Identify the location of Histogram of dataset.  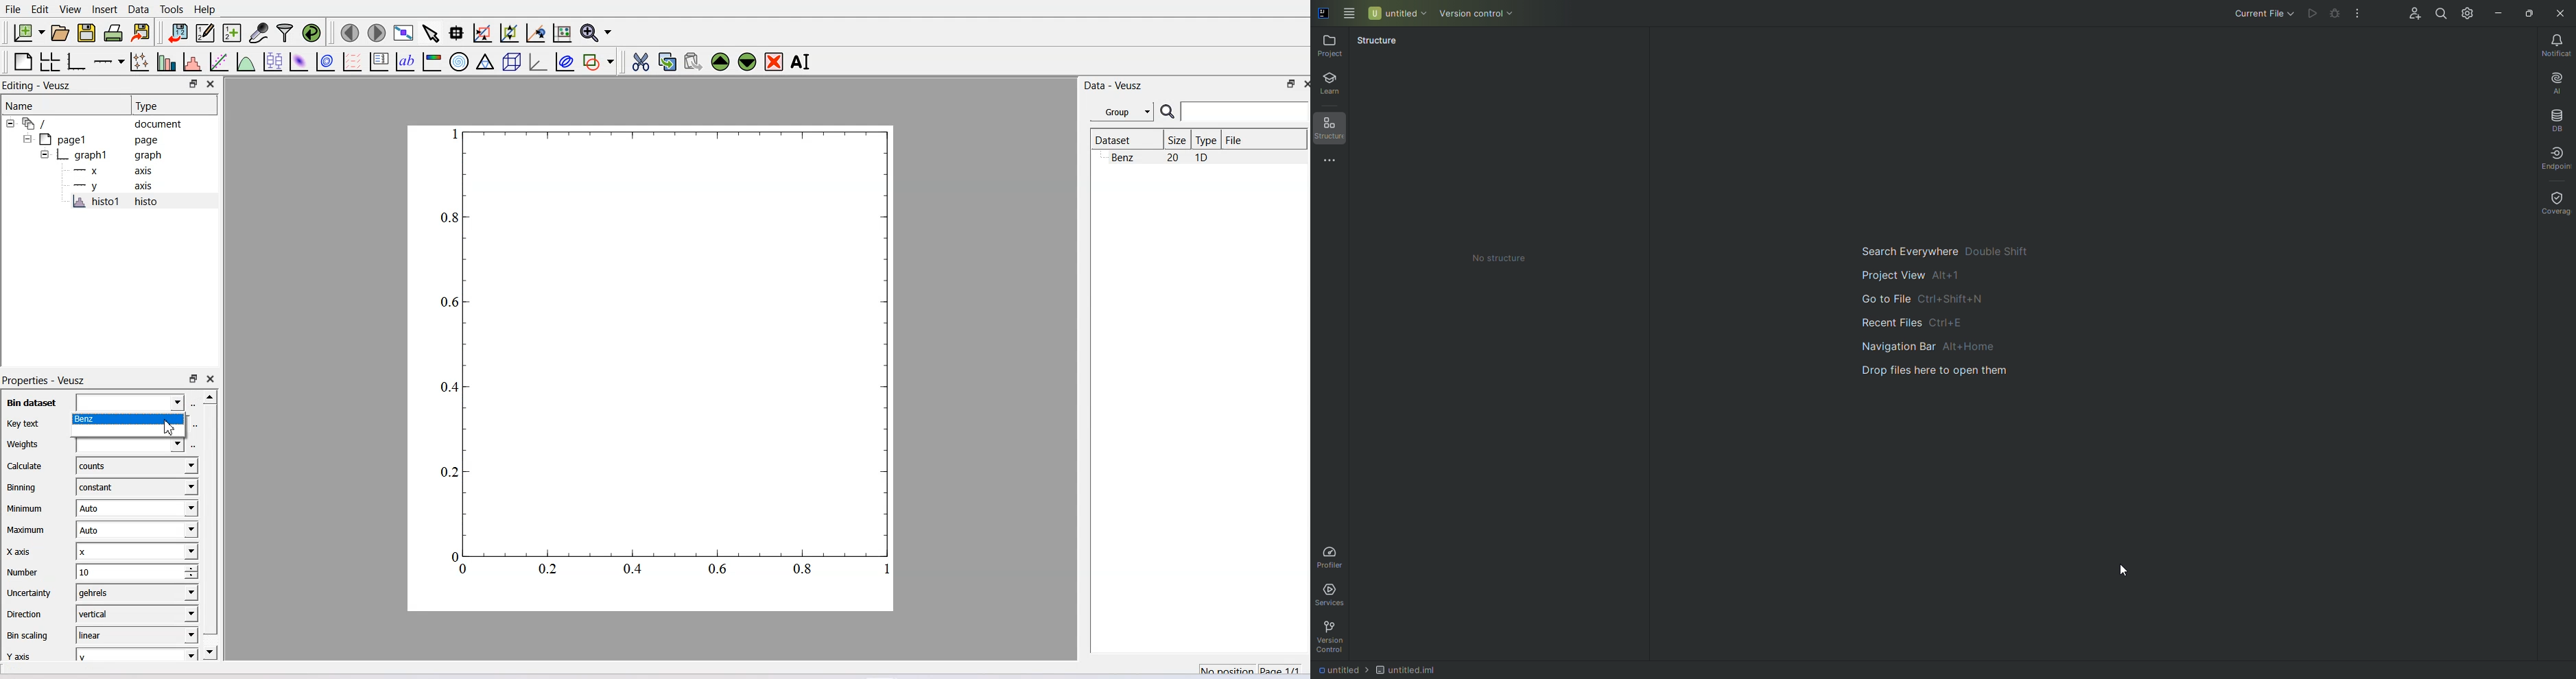
(191, 61).